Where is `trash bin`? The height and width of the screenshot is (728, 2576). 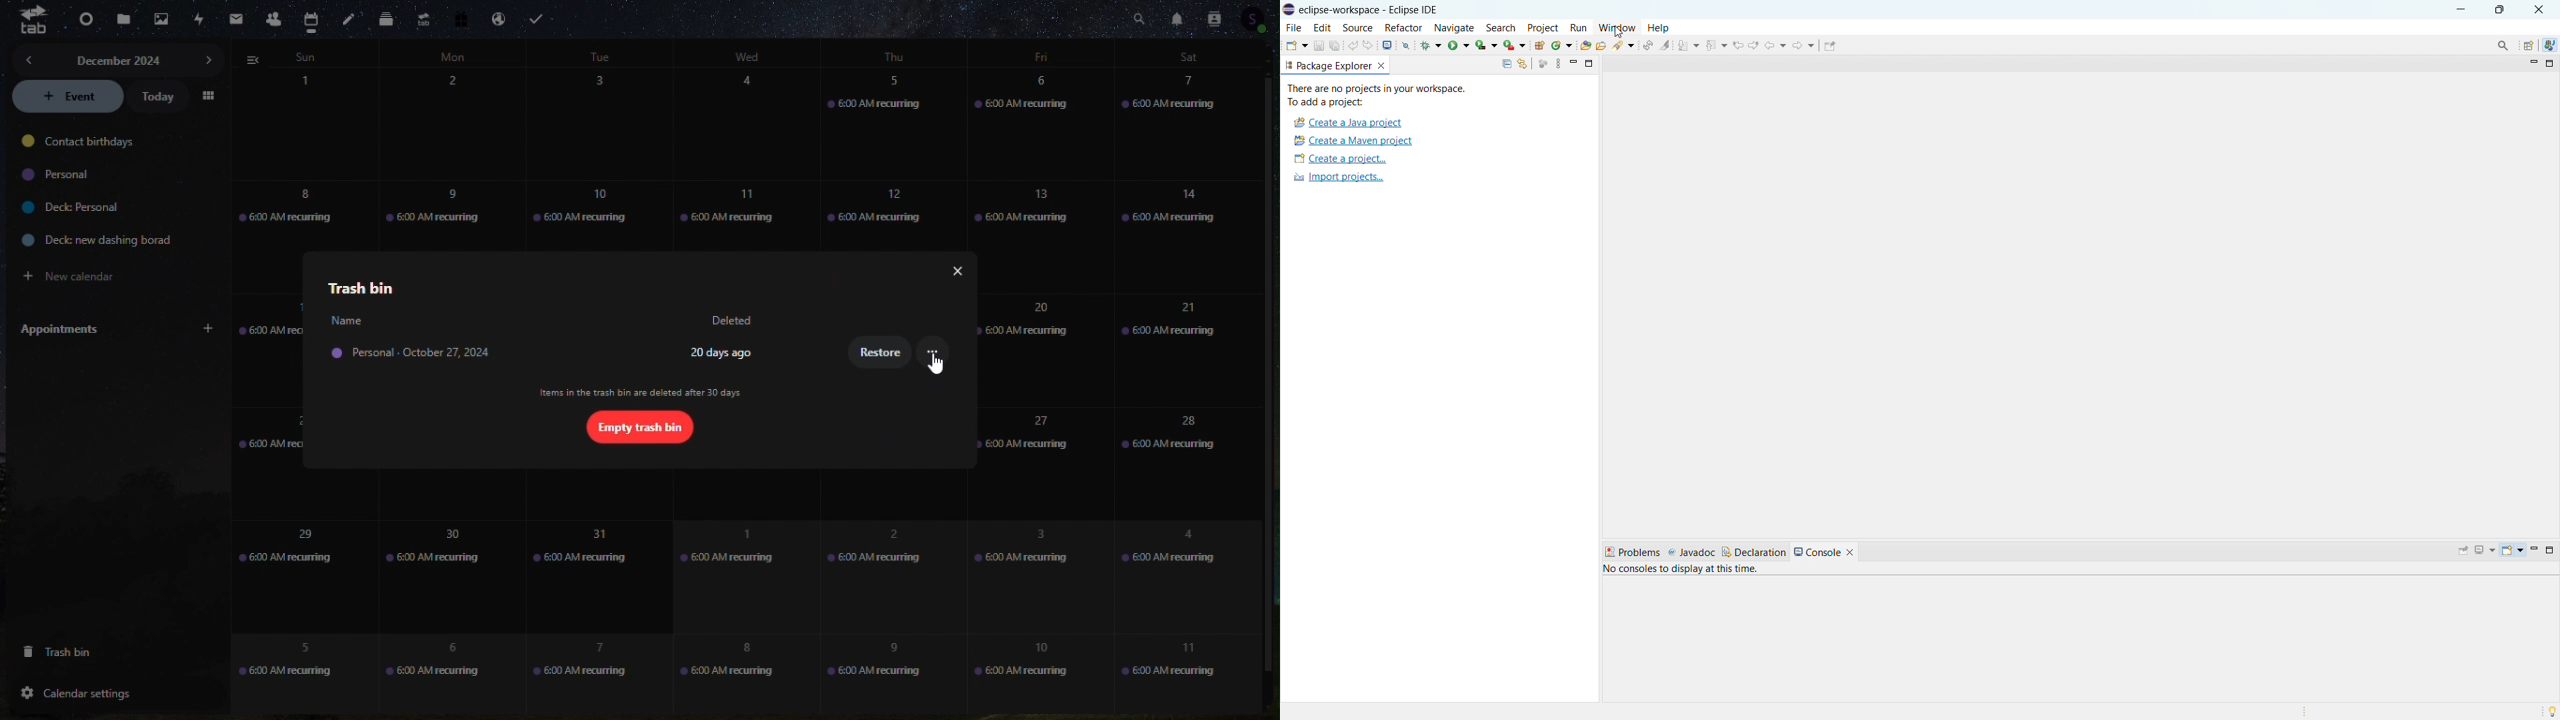
trash bin is located at coordinates (80, 651).